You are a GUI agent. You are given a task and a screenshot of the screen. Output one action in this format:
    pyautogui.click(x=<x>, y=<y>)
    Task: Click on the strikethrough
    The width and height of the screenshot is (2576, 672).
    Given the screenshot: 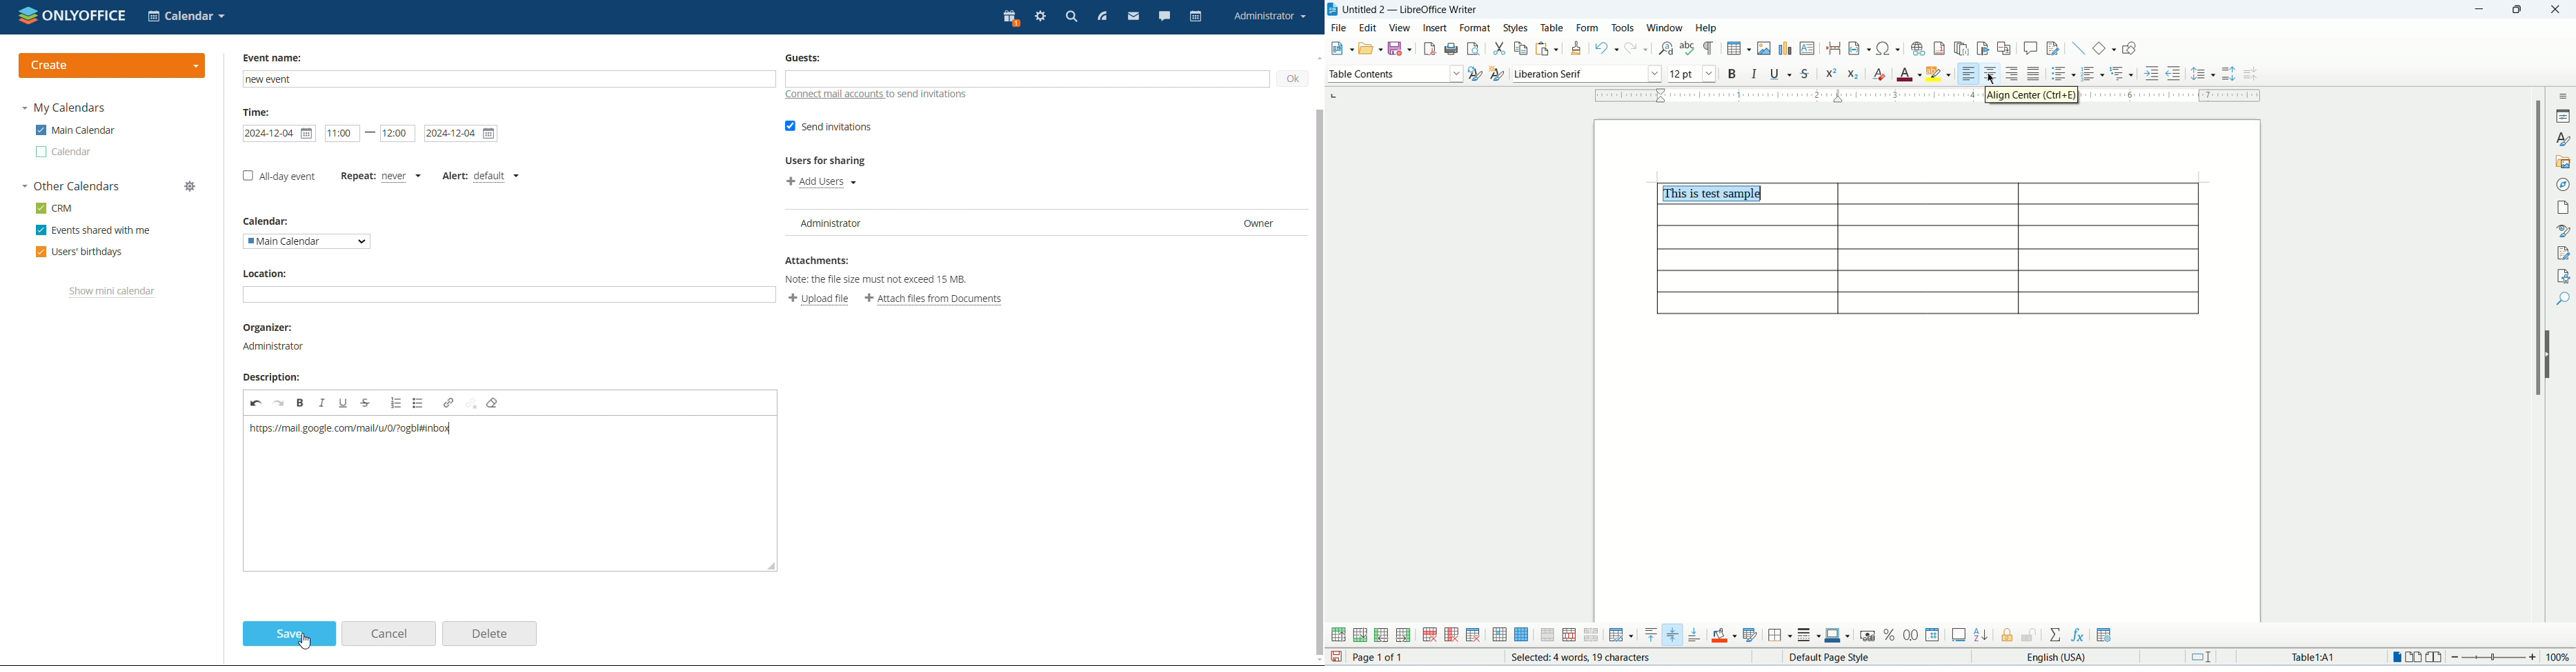 What is the action you would take?
    pyautogui.click(x=1803, y=74)
    